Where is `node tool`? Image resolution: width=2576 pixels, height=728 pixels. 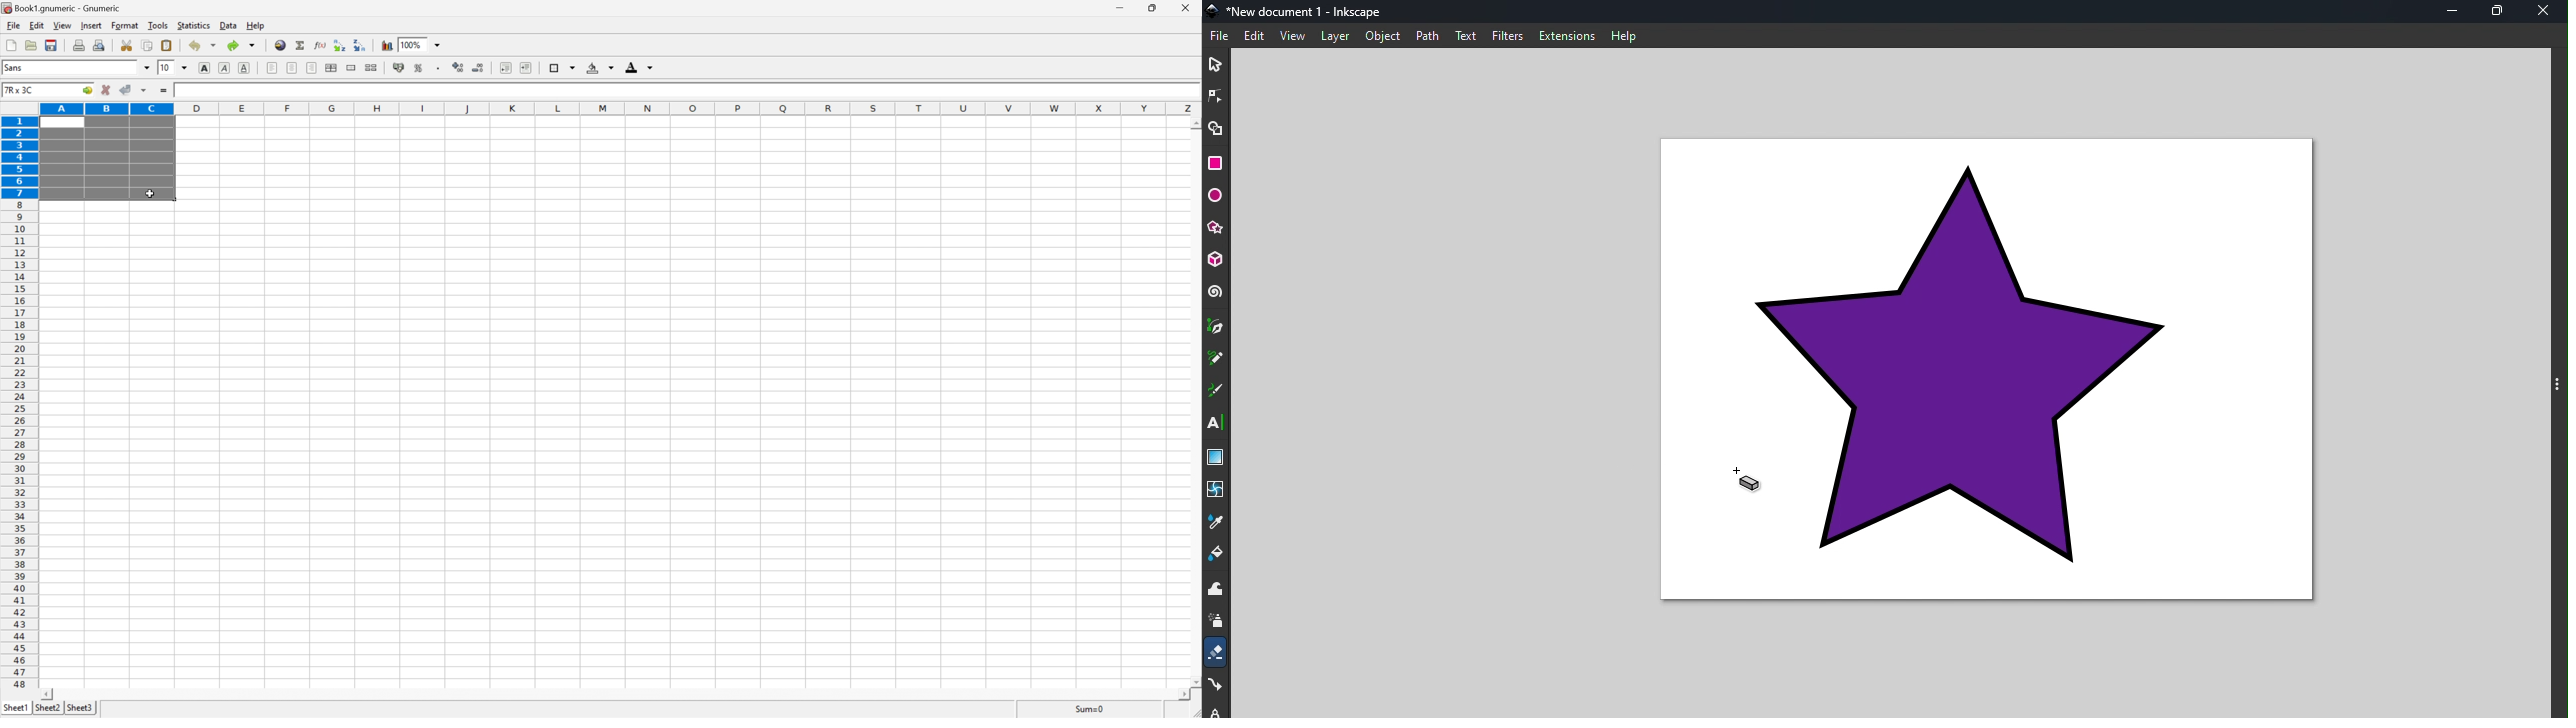
node tool is located at coordinates (1217, 95).